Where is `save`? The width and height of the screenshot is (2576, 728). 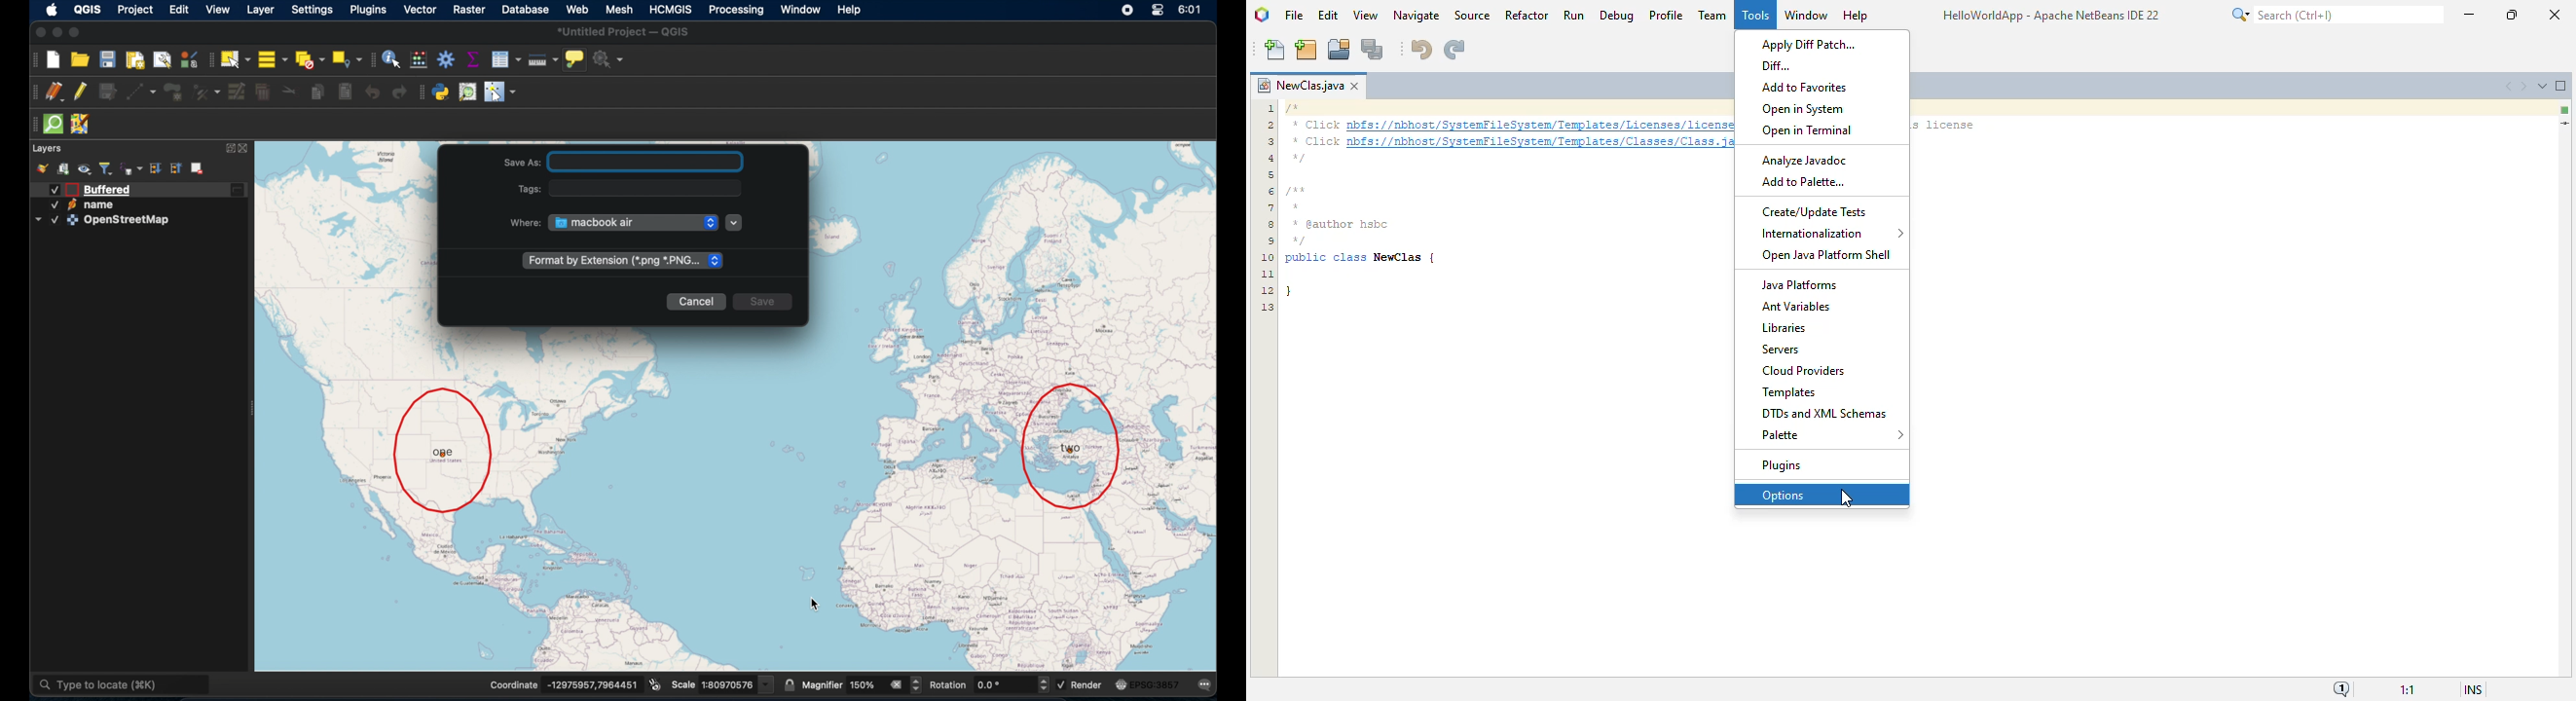
save is located at coordinates (768, 304).